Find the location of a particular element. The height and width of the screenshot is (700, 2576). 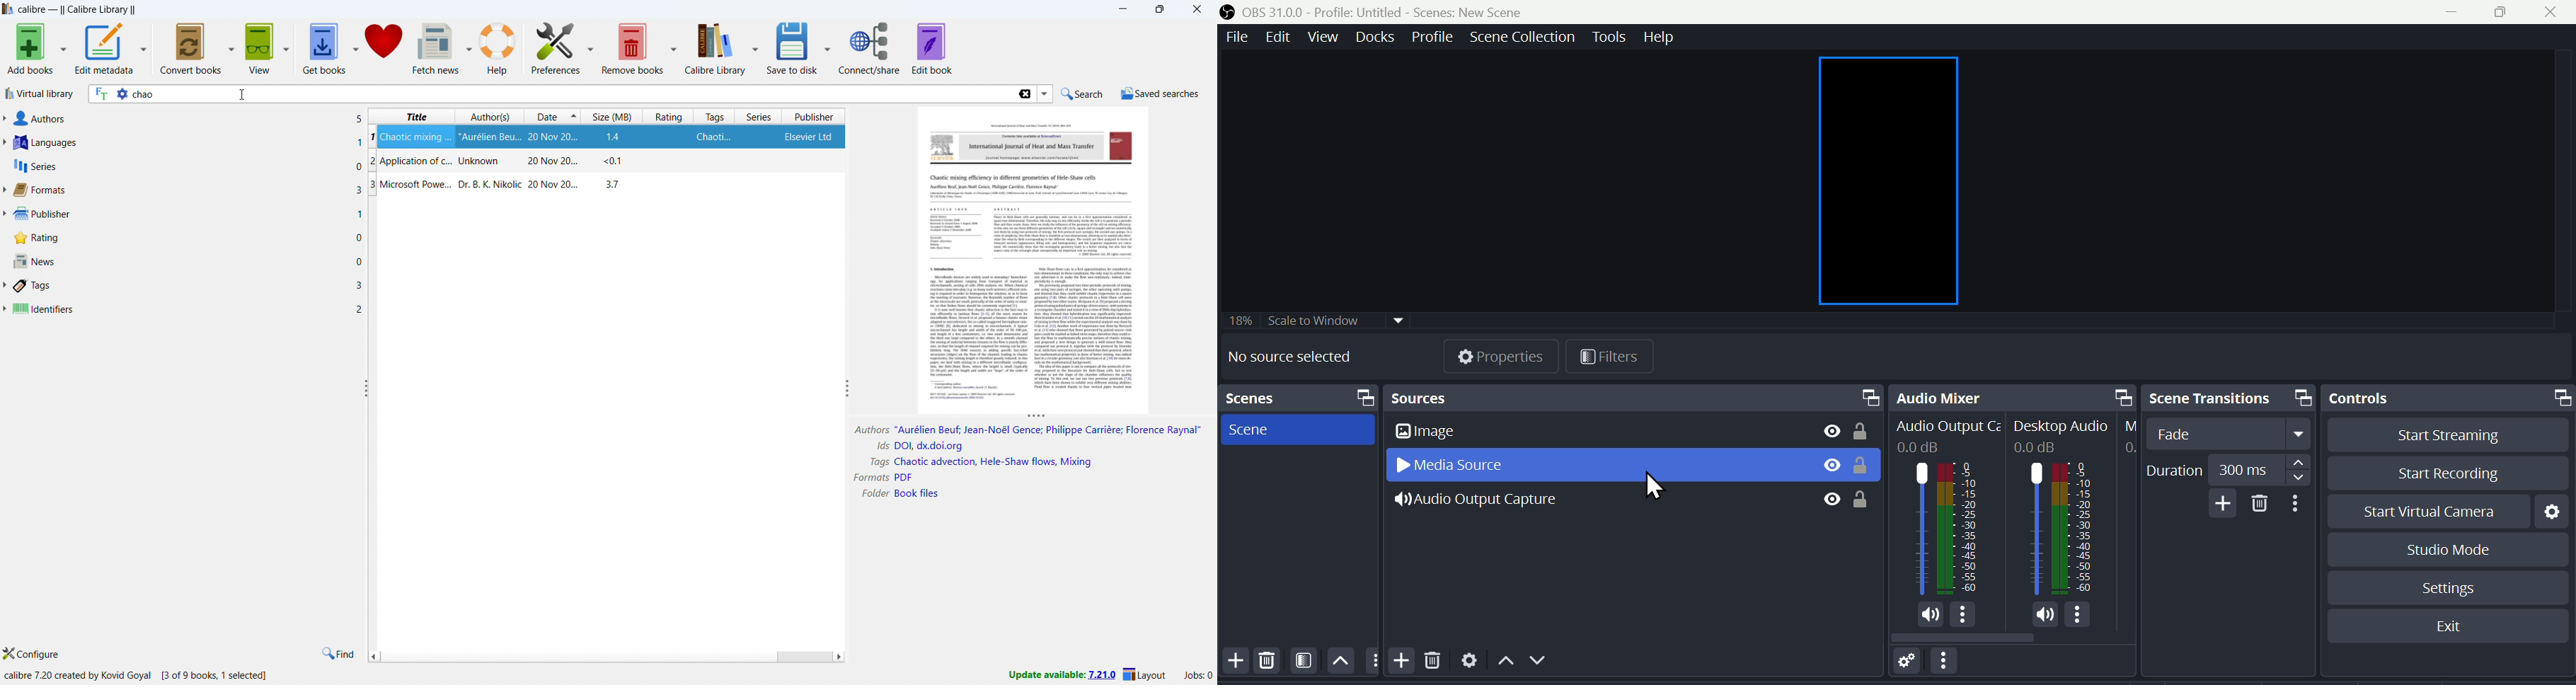

Audio Output Capture is located at coordinates (1947, 427).